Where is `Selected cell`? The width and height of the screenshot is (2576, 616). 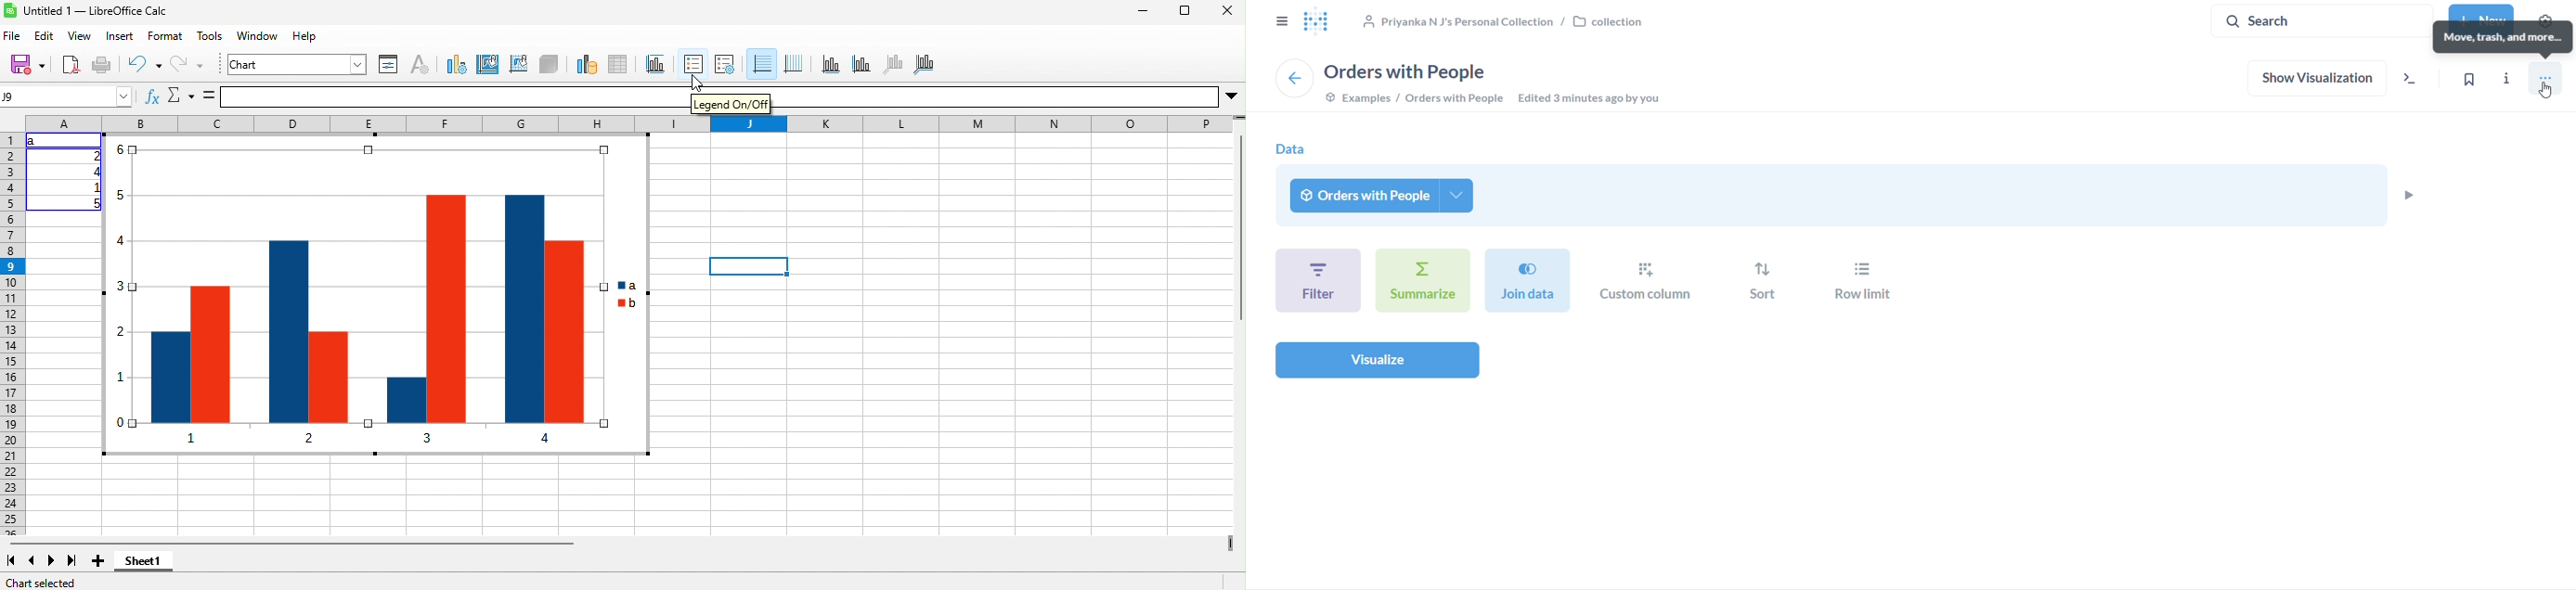 Selected cell is located at coordinates (749, 266).